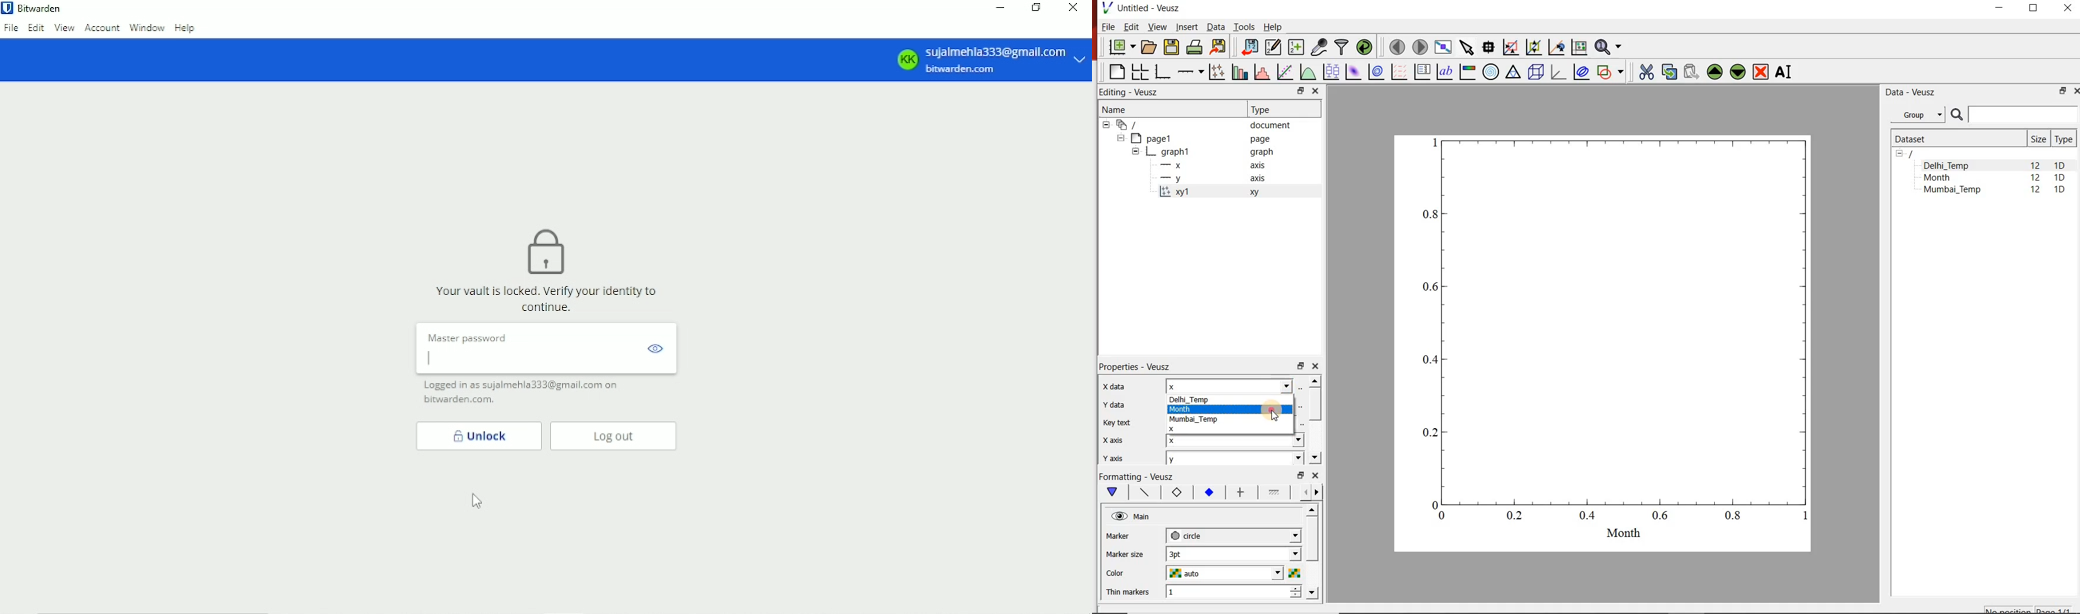 This screenshot has height=616, width=2100. I want to click on 1D, so click(2060, 165).